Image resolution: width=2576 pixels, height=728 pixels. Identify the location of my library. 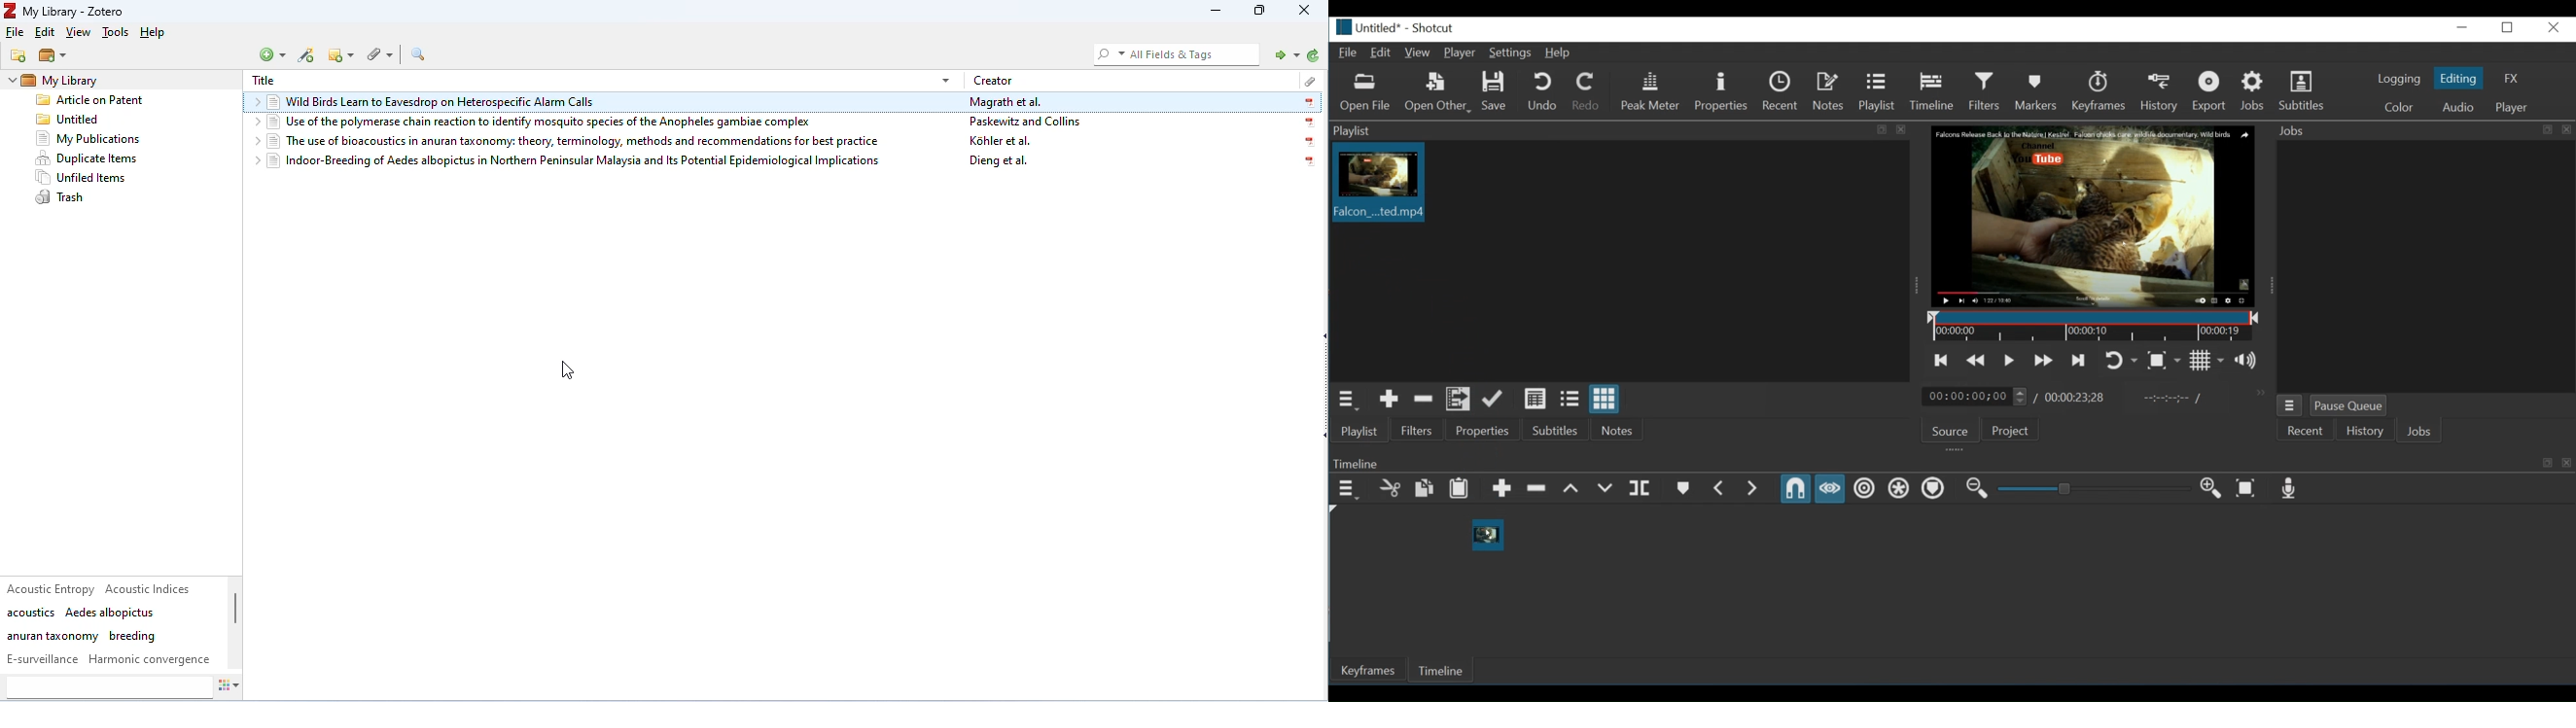
(84, 80).